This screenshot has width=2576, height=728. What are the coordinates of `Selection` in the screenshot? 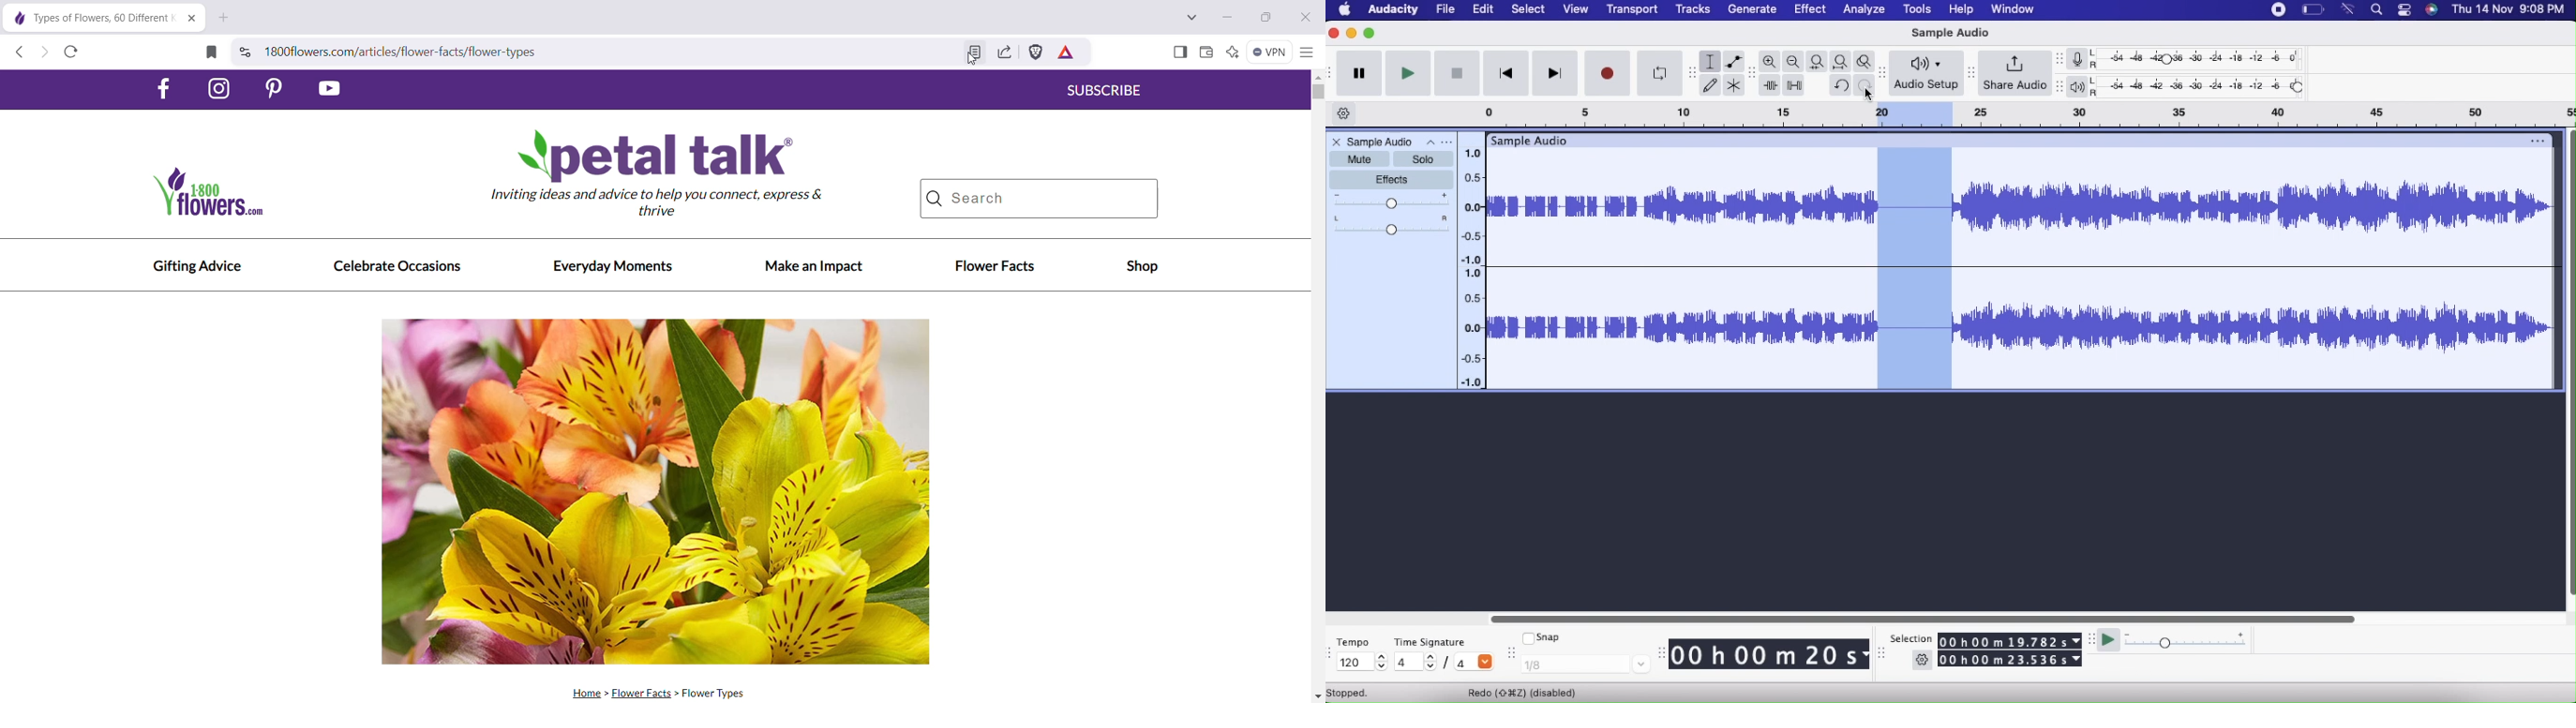 It's located at (1908, 638).